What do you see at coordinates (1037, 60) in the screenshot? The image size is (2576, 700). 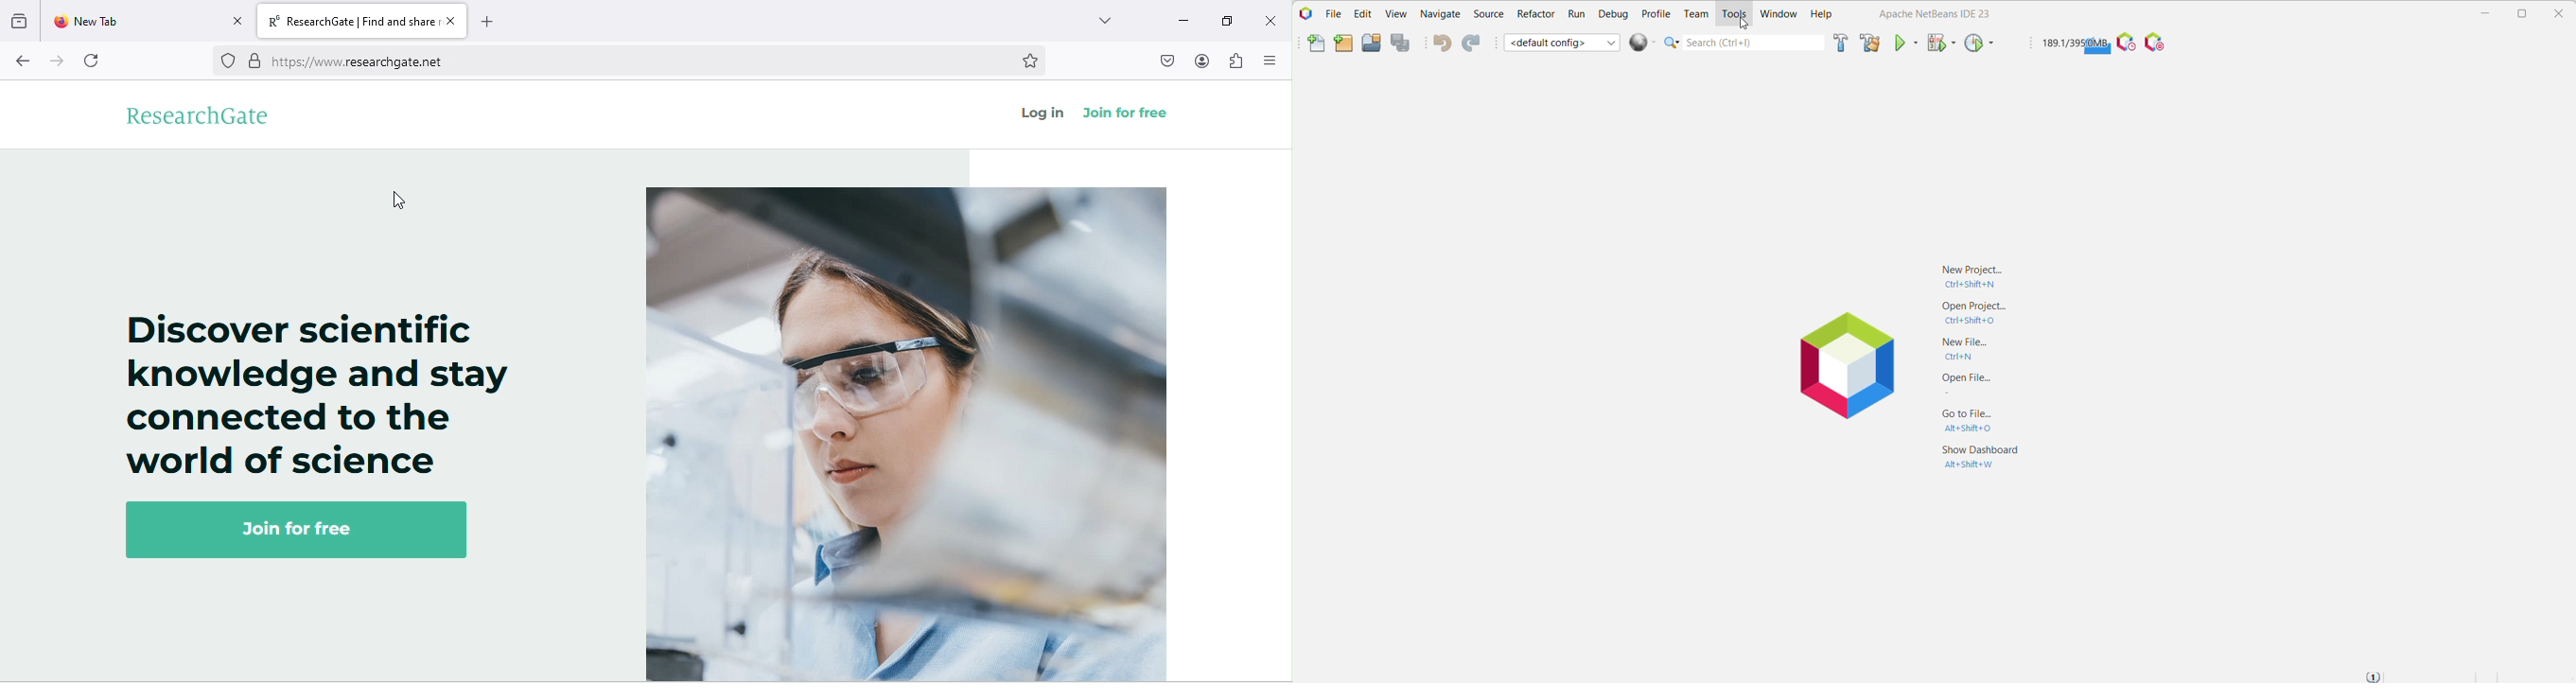 I see `bookmark` at bounding box center [1037, 60].